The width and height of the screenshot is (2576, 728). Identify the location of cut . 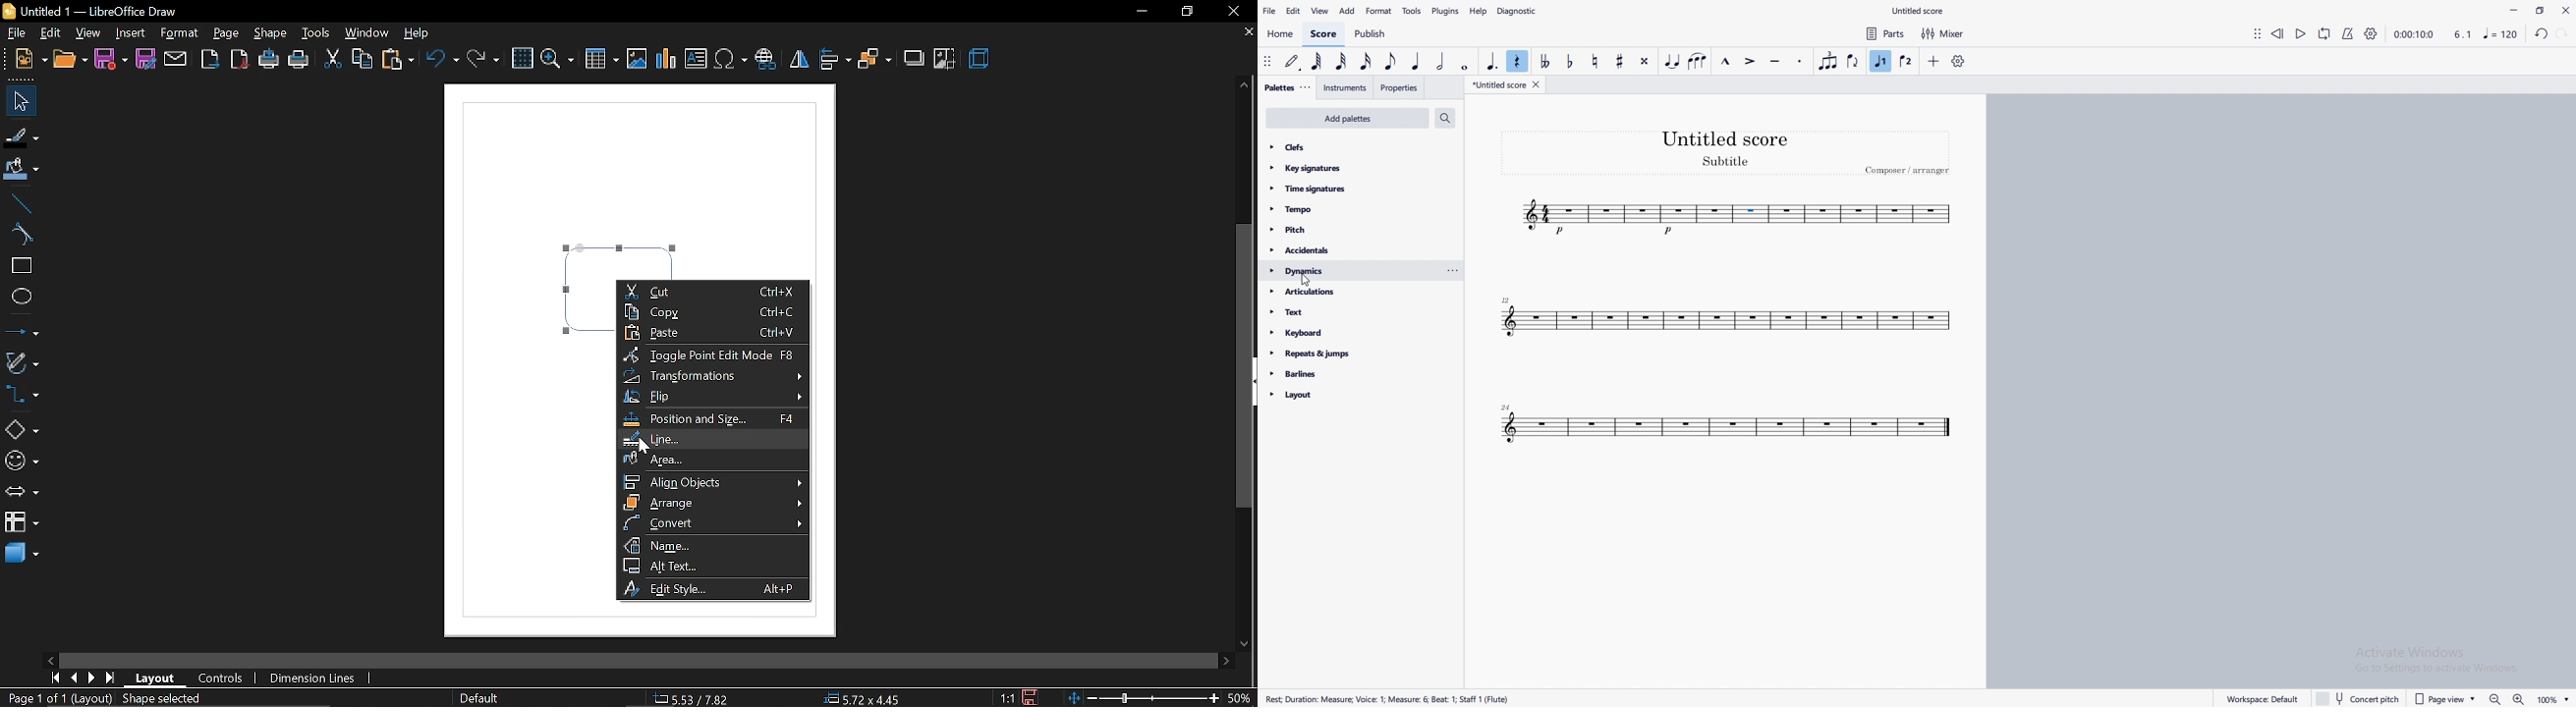
(332, 61).